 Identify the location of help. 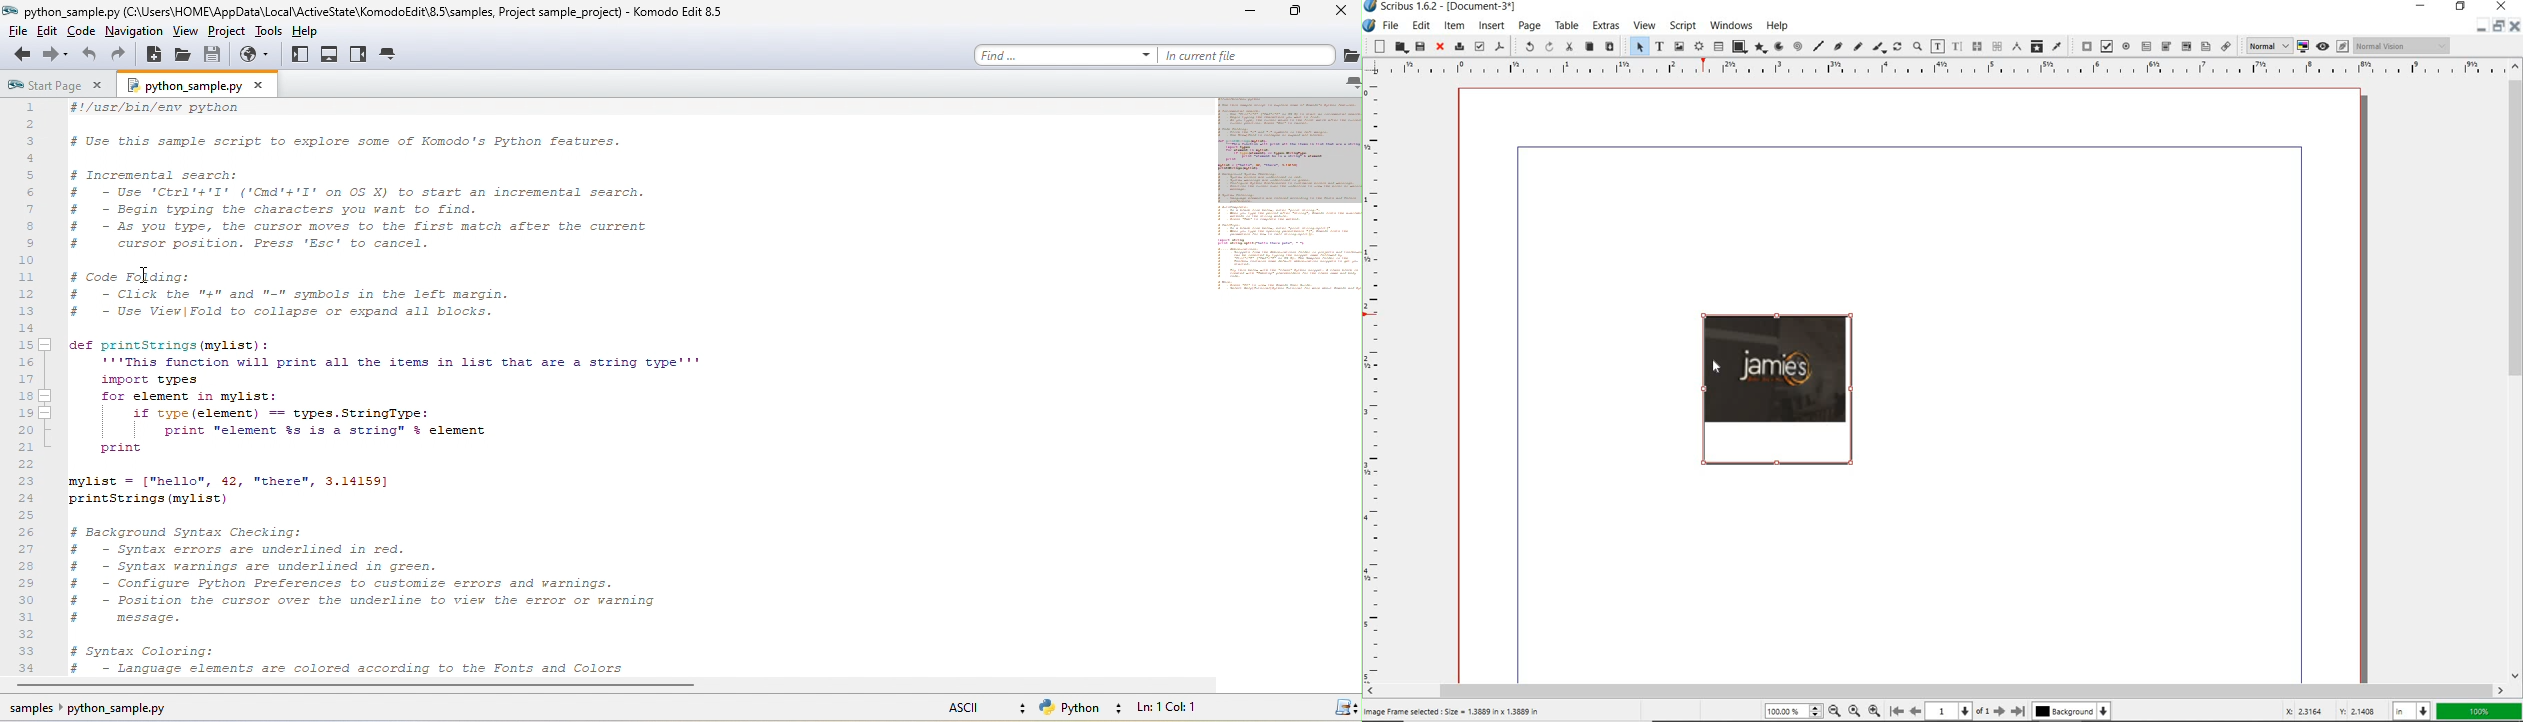
(320, 34).